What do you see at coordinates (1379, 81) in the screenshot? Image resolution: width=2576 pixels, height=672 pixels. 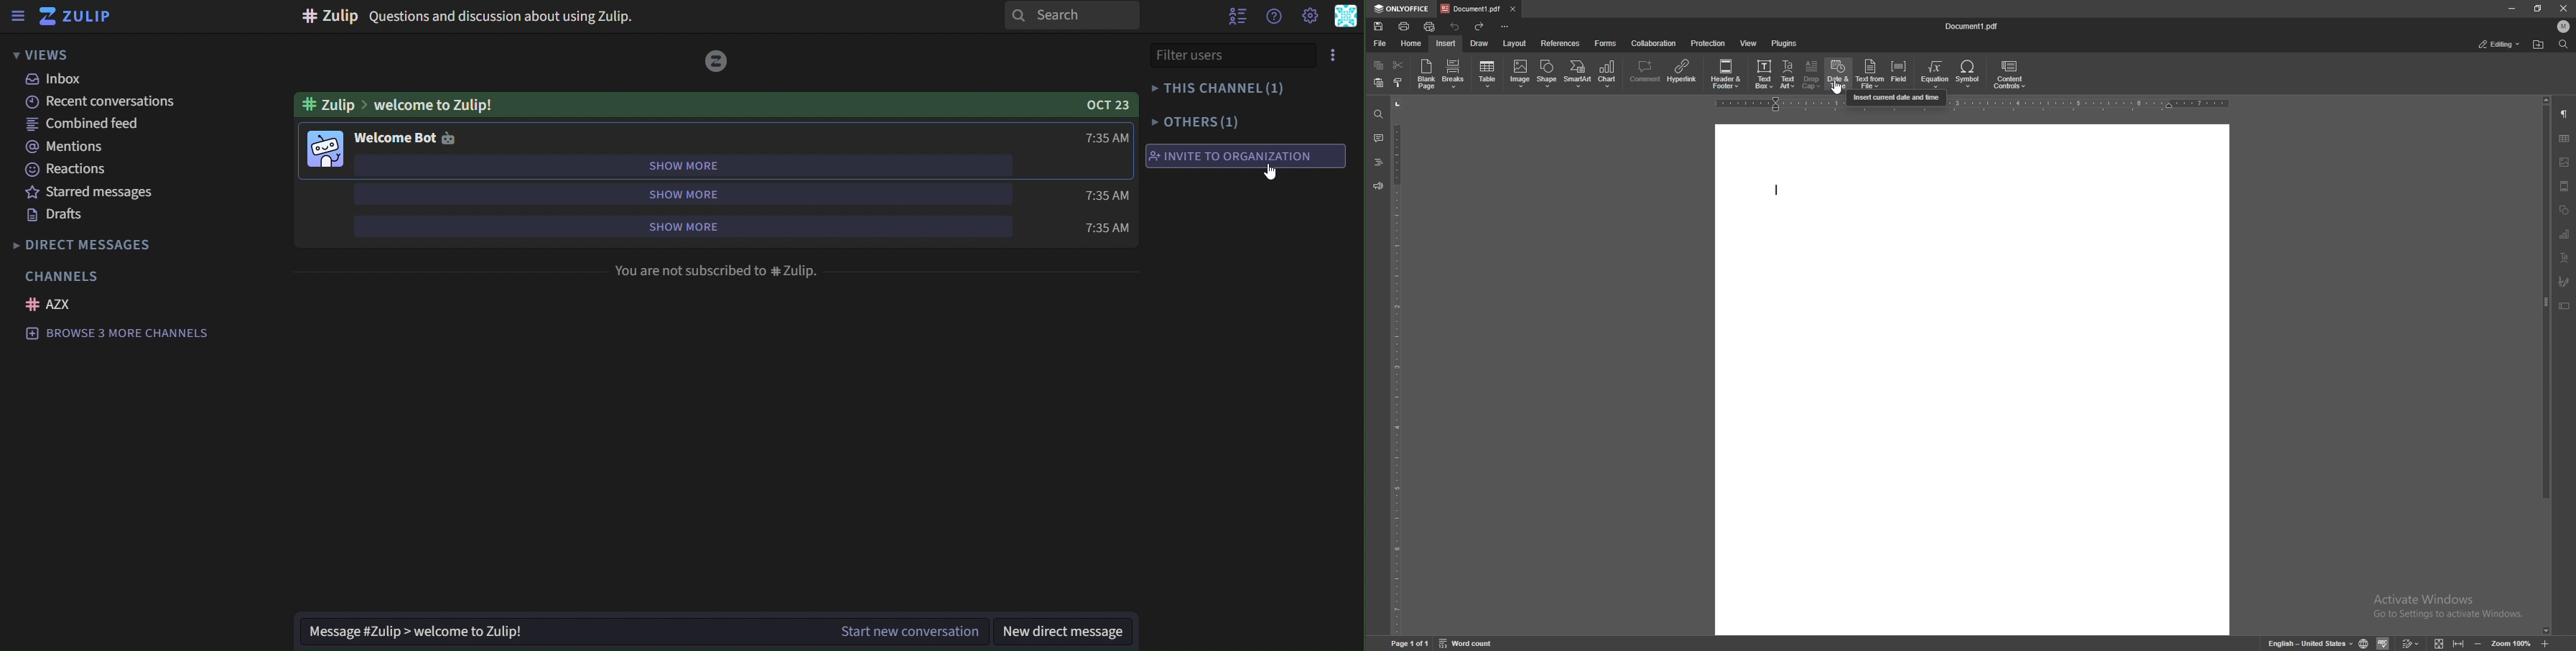 I see `paste` at bounding box center [1379, 81].